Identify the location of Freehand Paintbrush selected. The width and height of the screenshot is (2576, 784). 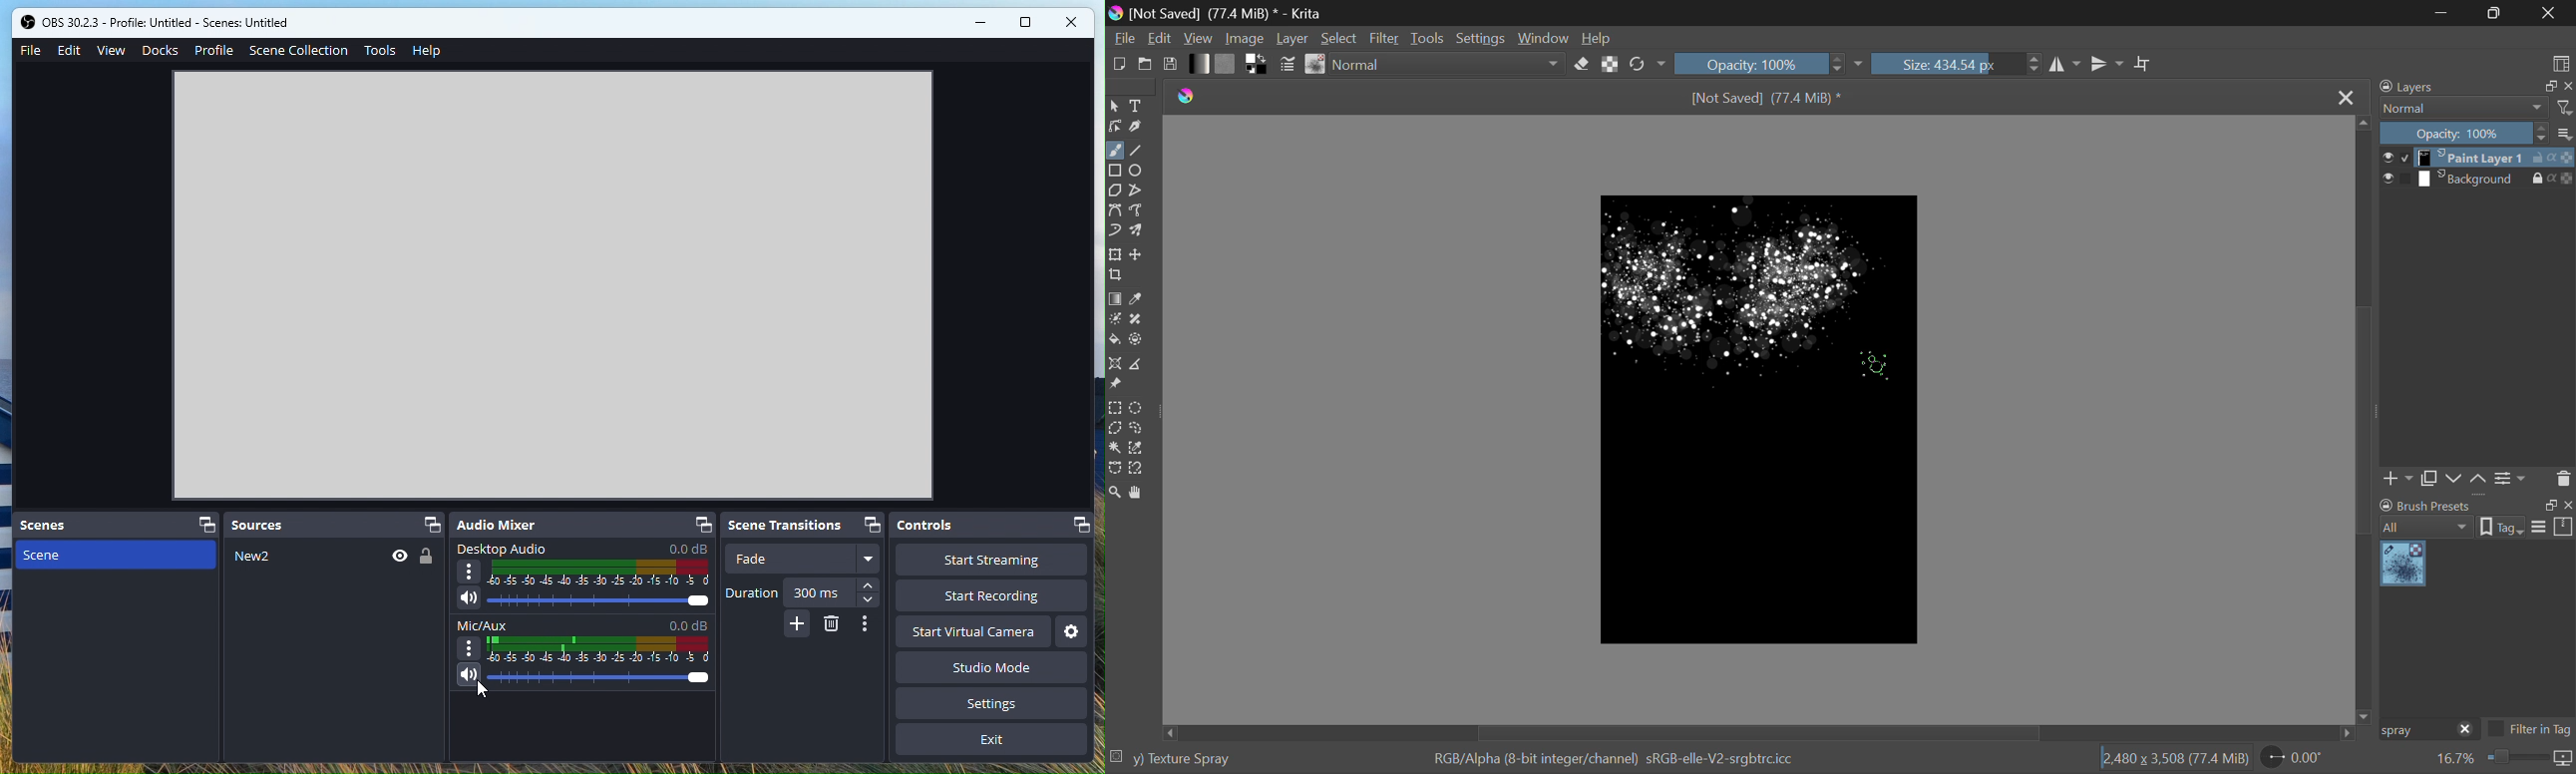
(1114, 152).